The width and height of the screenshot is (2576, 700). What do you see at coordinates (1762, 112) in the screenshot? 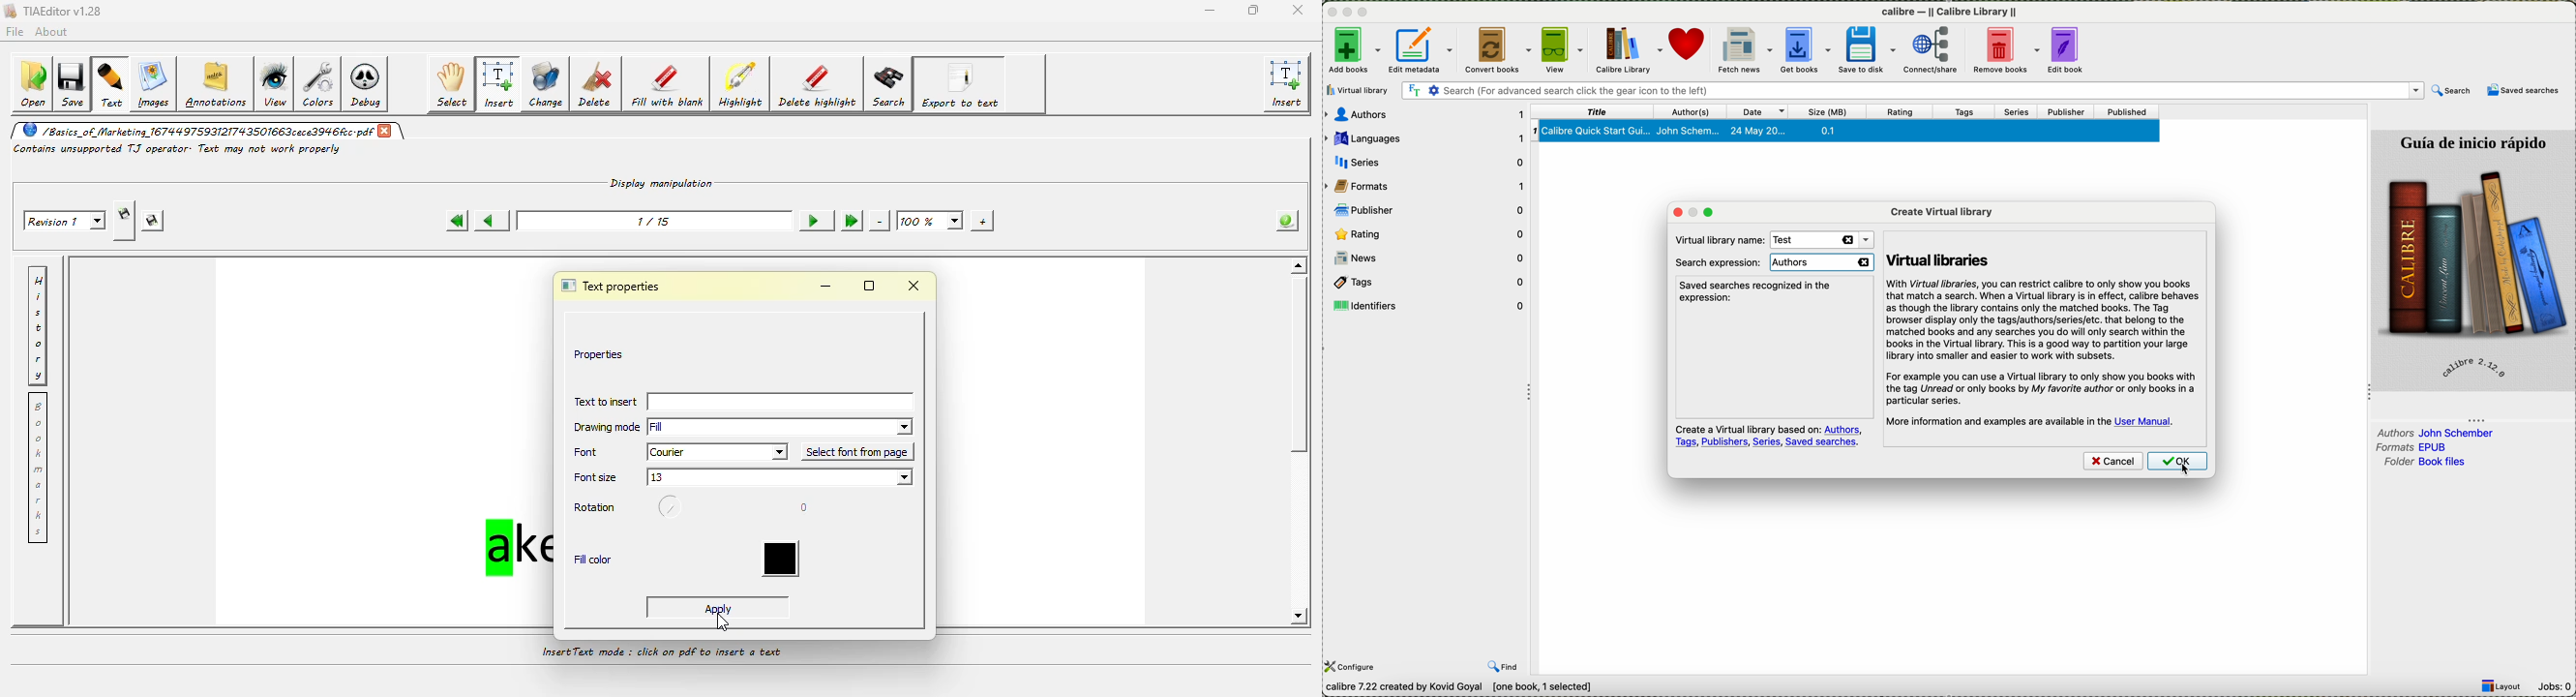
I see `date` at bounding box center [1762, 112].